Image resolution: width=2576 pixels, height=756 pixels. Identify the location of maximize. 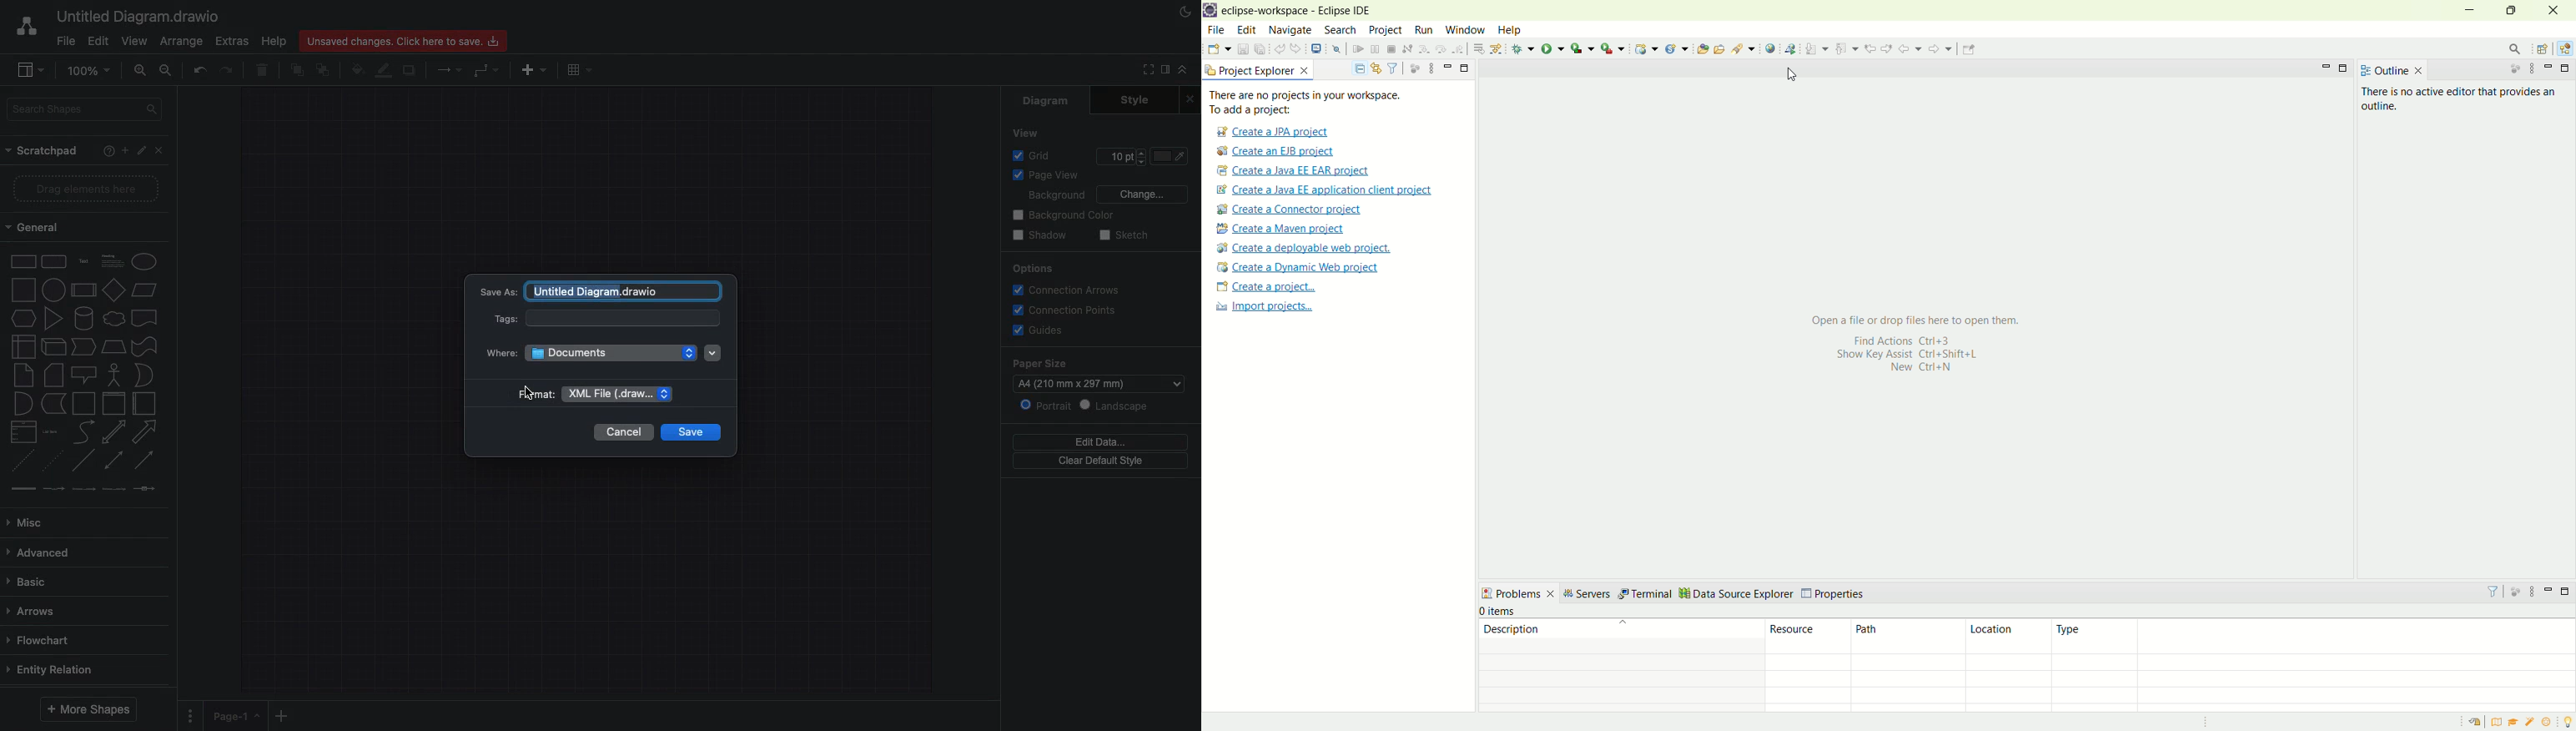
(1466, 67).